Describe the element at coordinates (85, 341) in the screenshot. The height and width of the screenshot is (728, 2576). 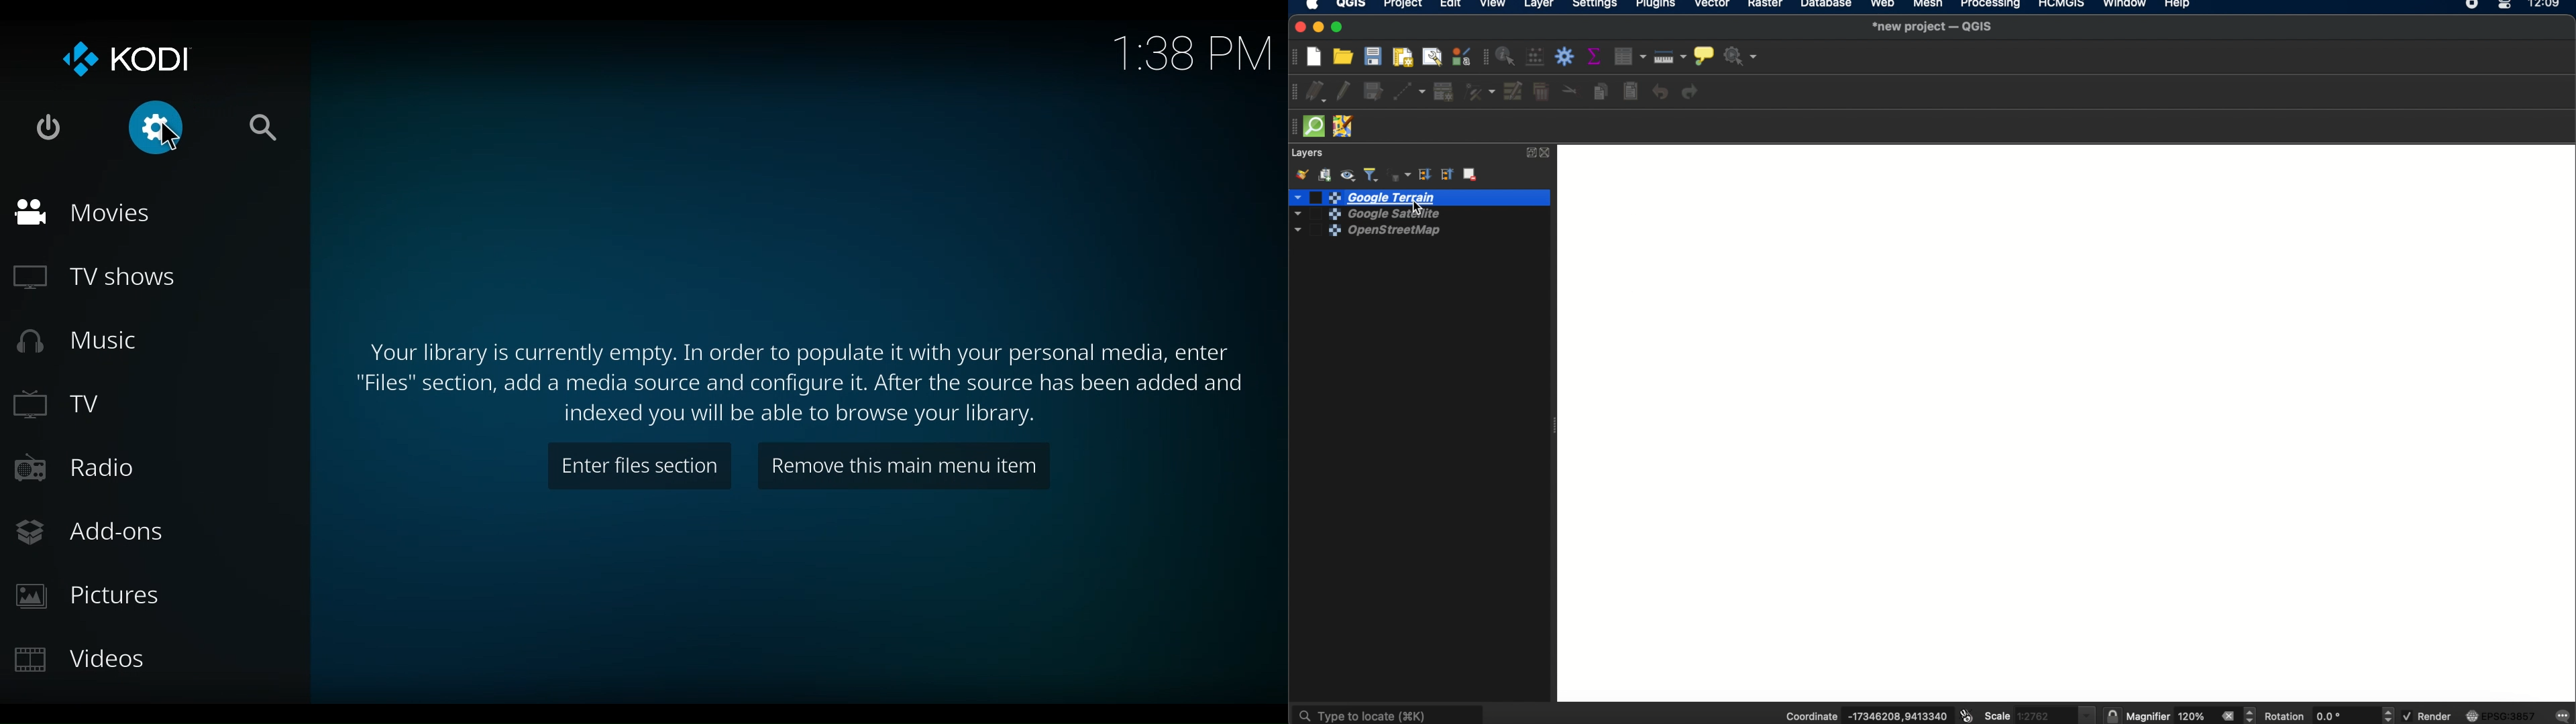
I see `Music` at that location.